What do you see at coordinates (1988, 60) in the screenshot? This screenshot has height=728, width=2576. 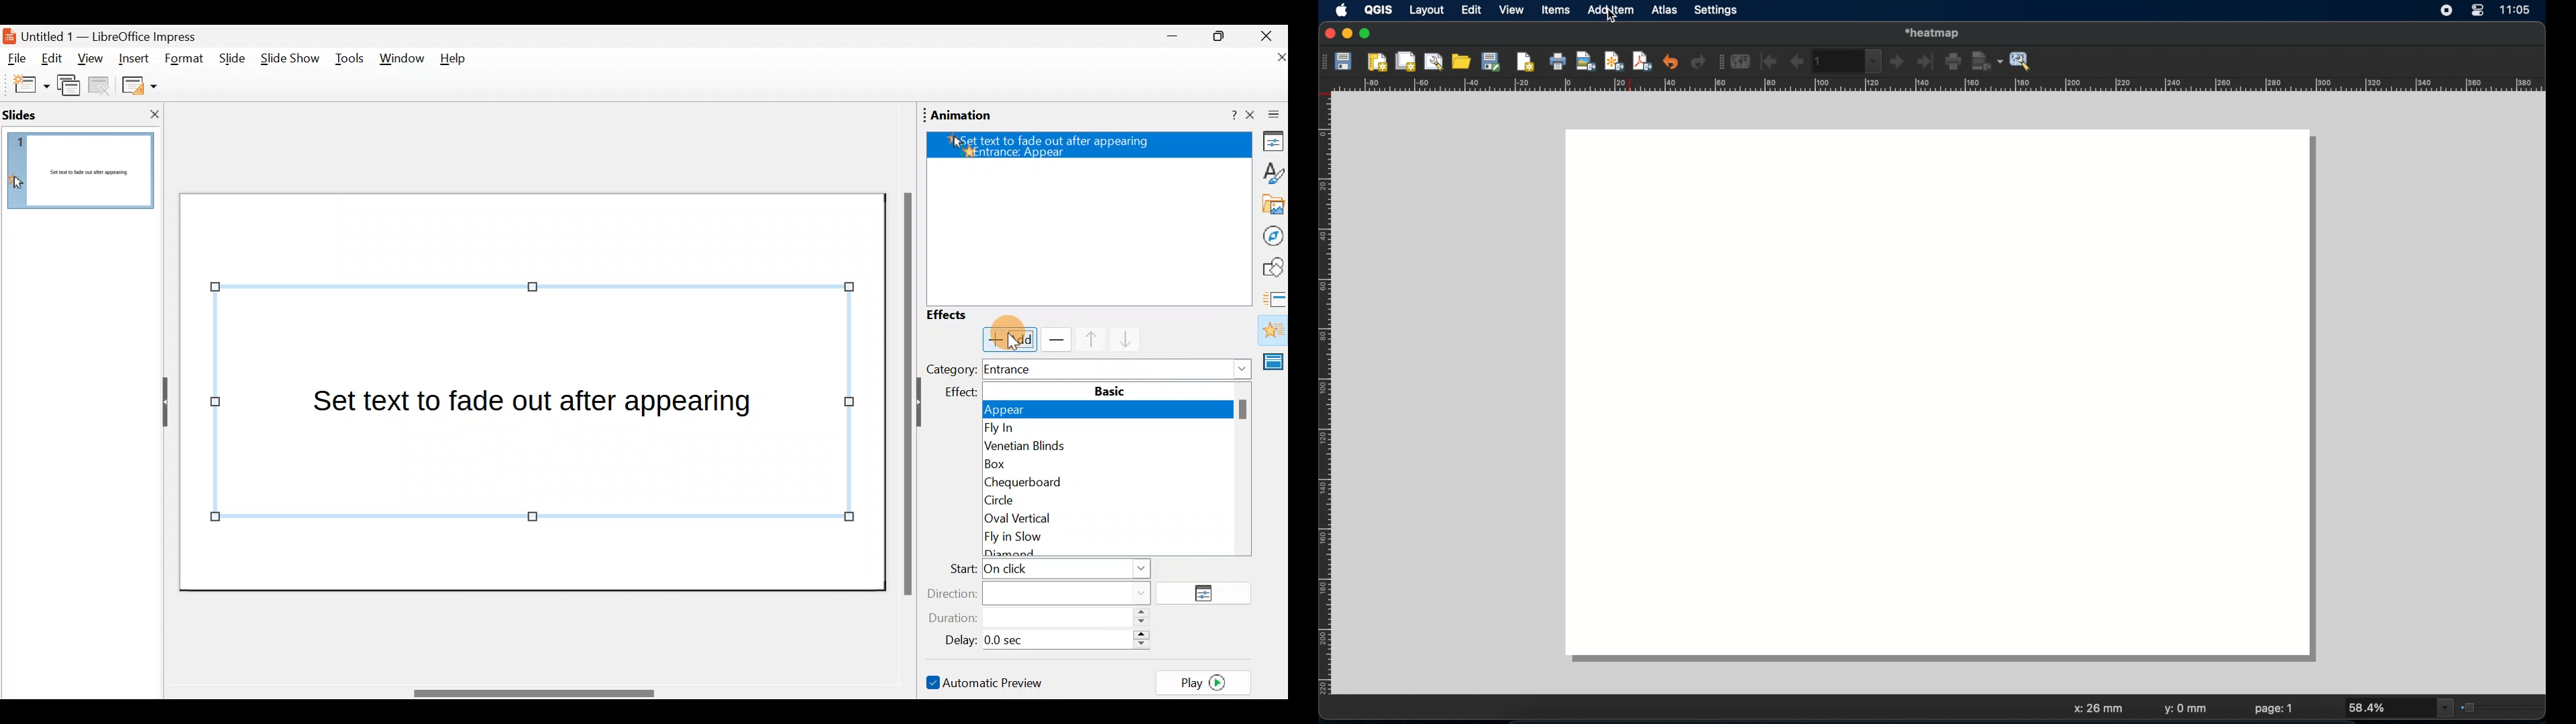 I see `export atlas as image` at bounding box center [1988, 60].